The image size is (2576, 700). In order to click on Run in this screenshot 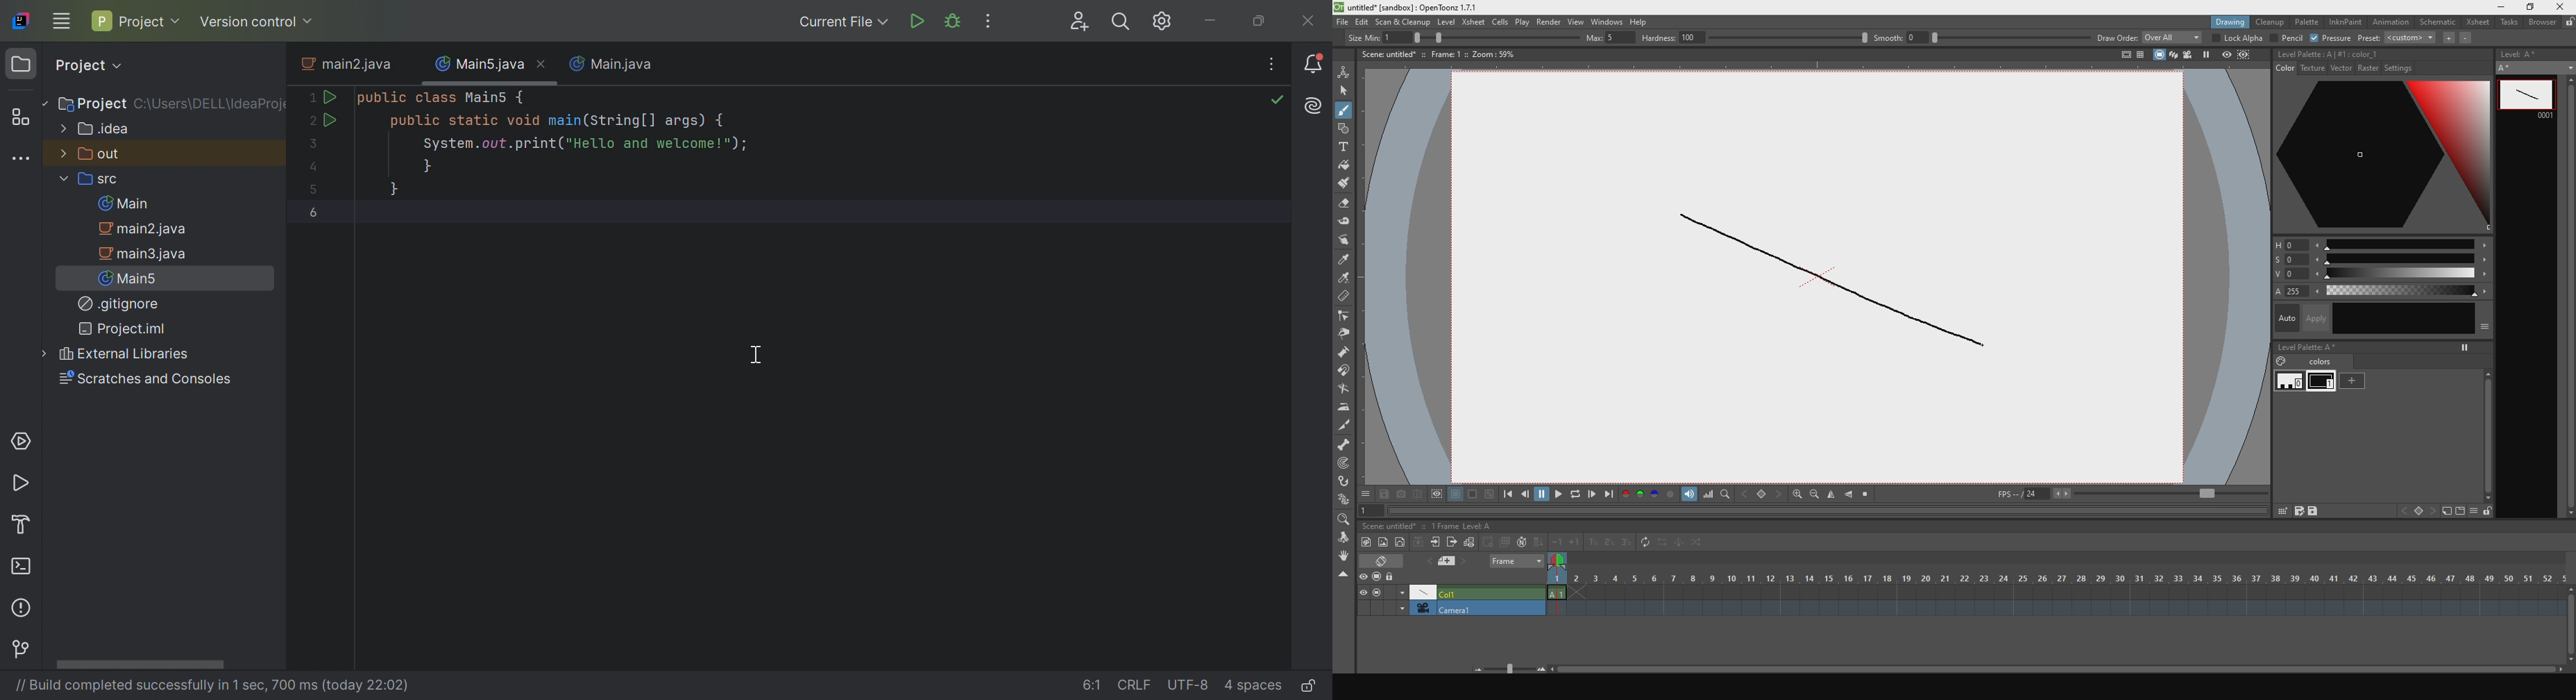, I will do `click(24, 485)`.